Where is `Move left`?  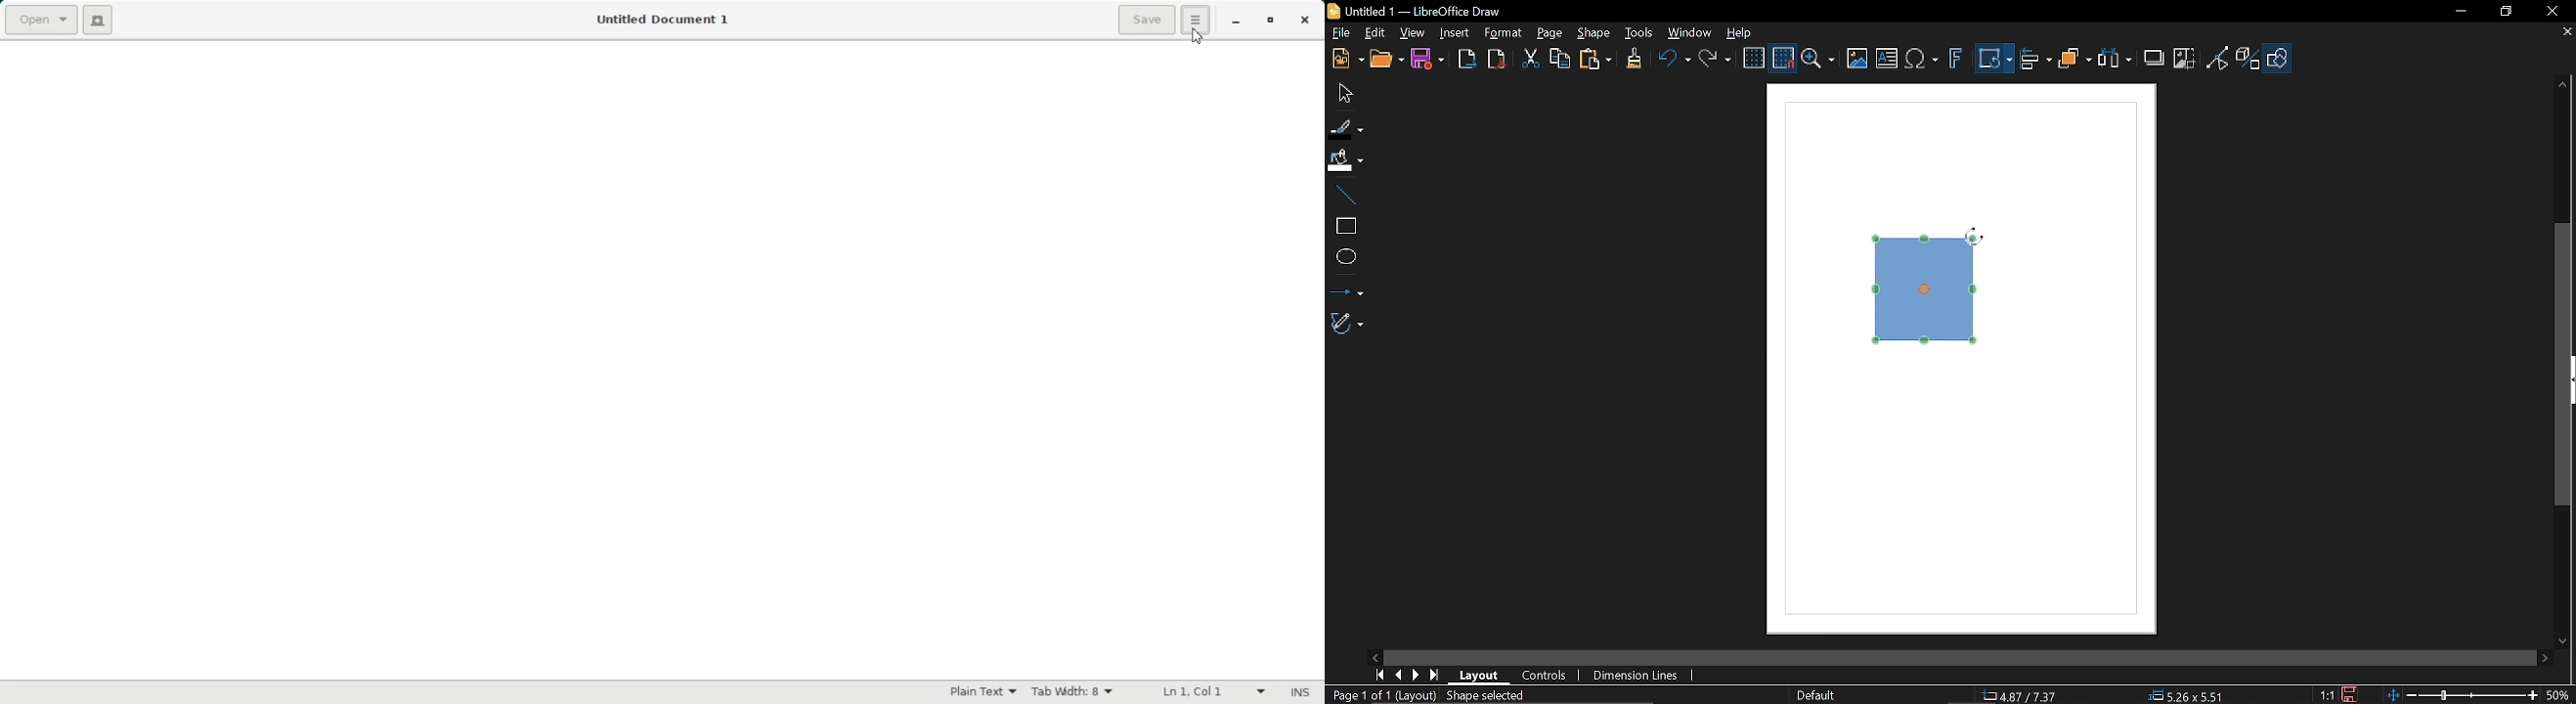
Move left is located at coordinates (1375, 657).